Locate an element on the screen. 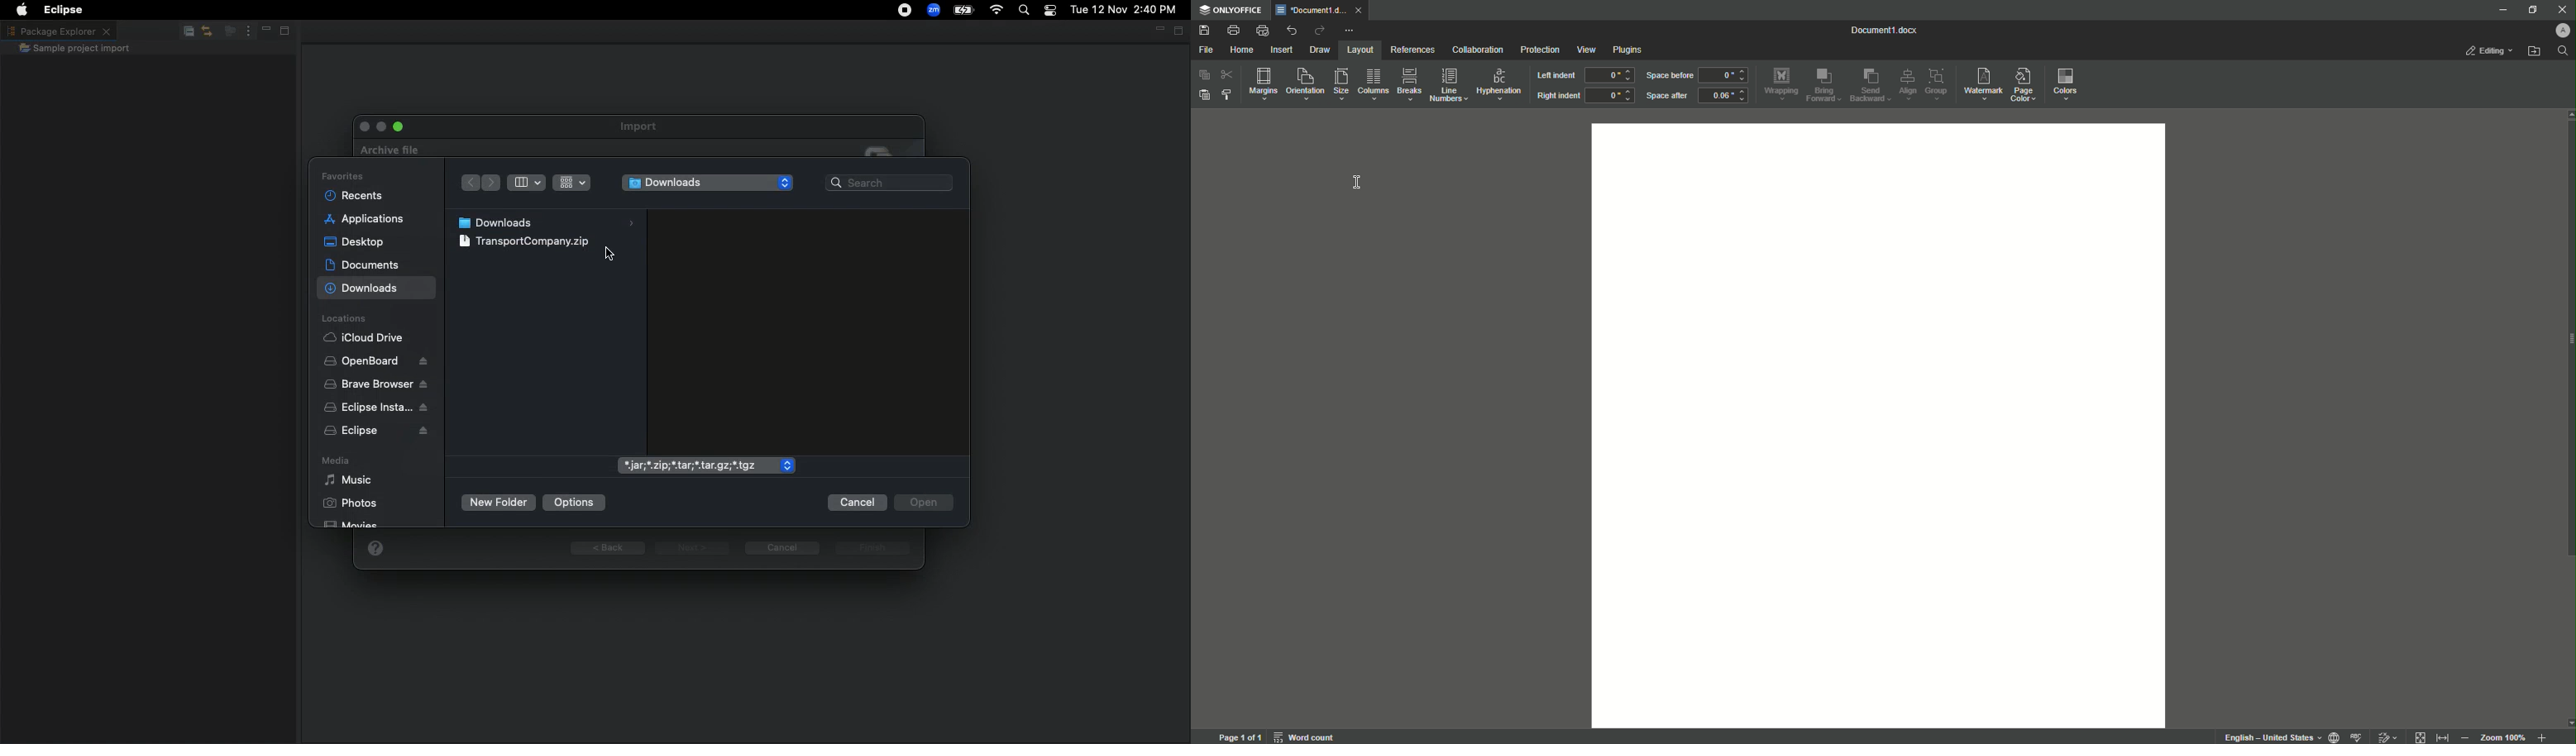 The height and width of the screenshot is (756, 2576). Movies is located at coordinates (358, 525).